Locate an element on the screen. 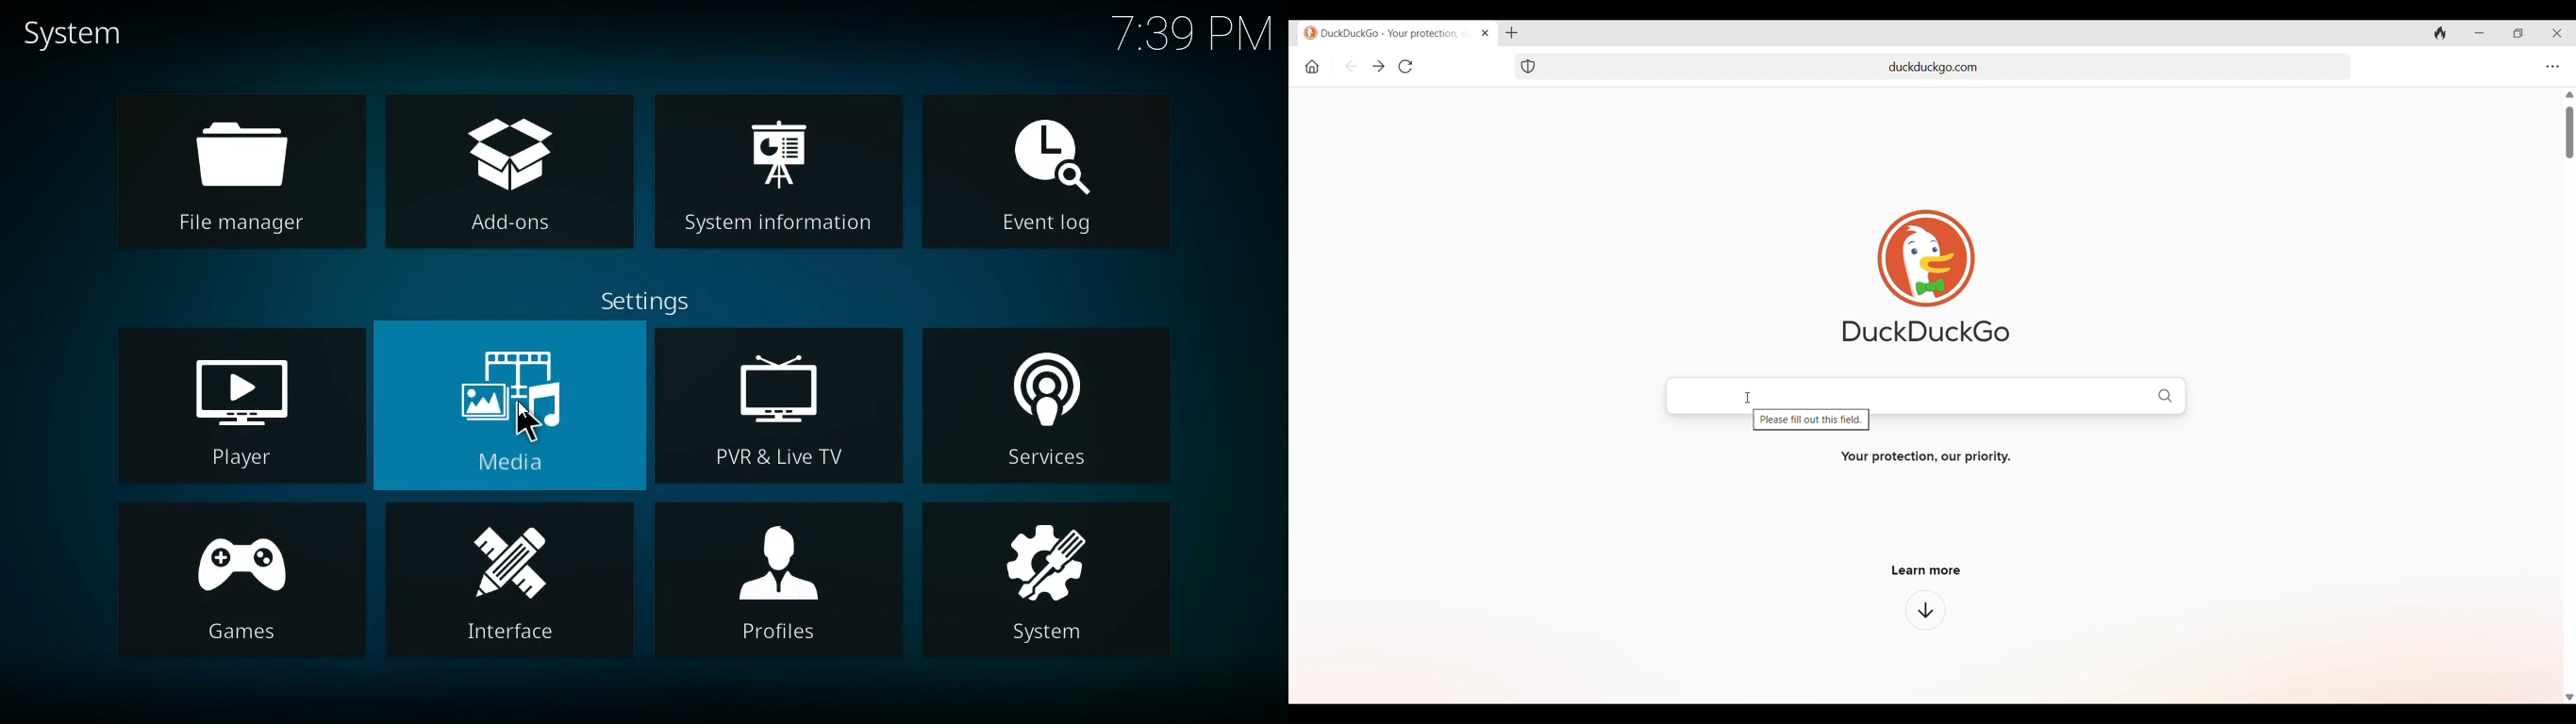  Close browser is located at coordinates (2557, 34).